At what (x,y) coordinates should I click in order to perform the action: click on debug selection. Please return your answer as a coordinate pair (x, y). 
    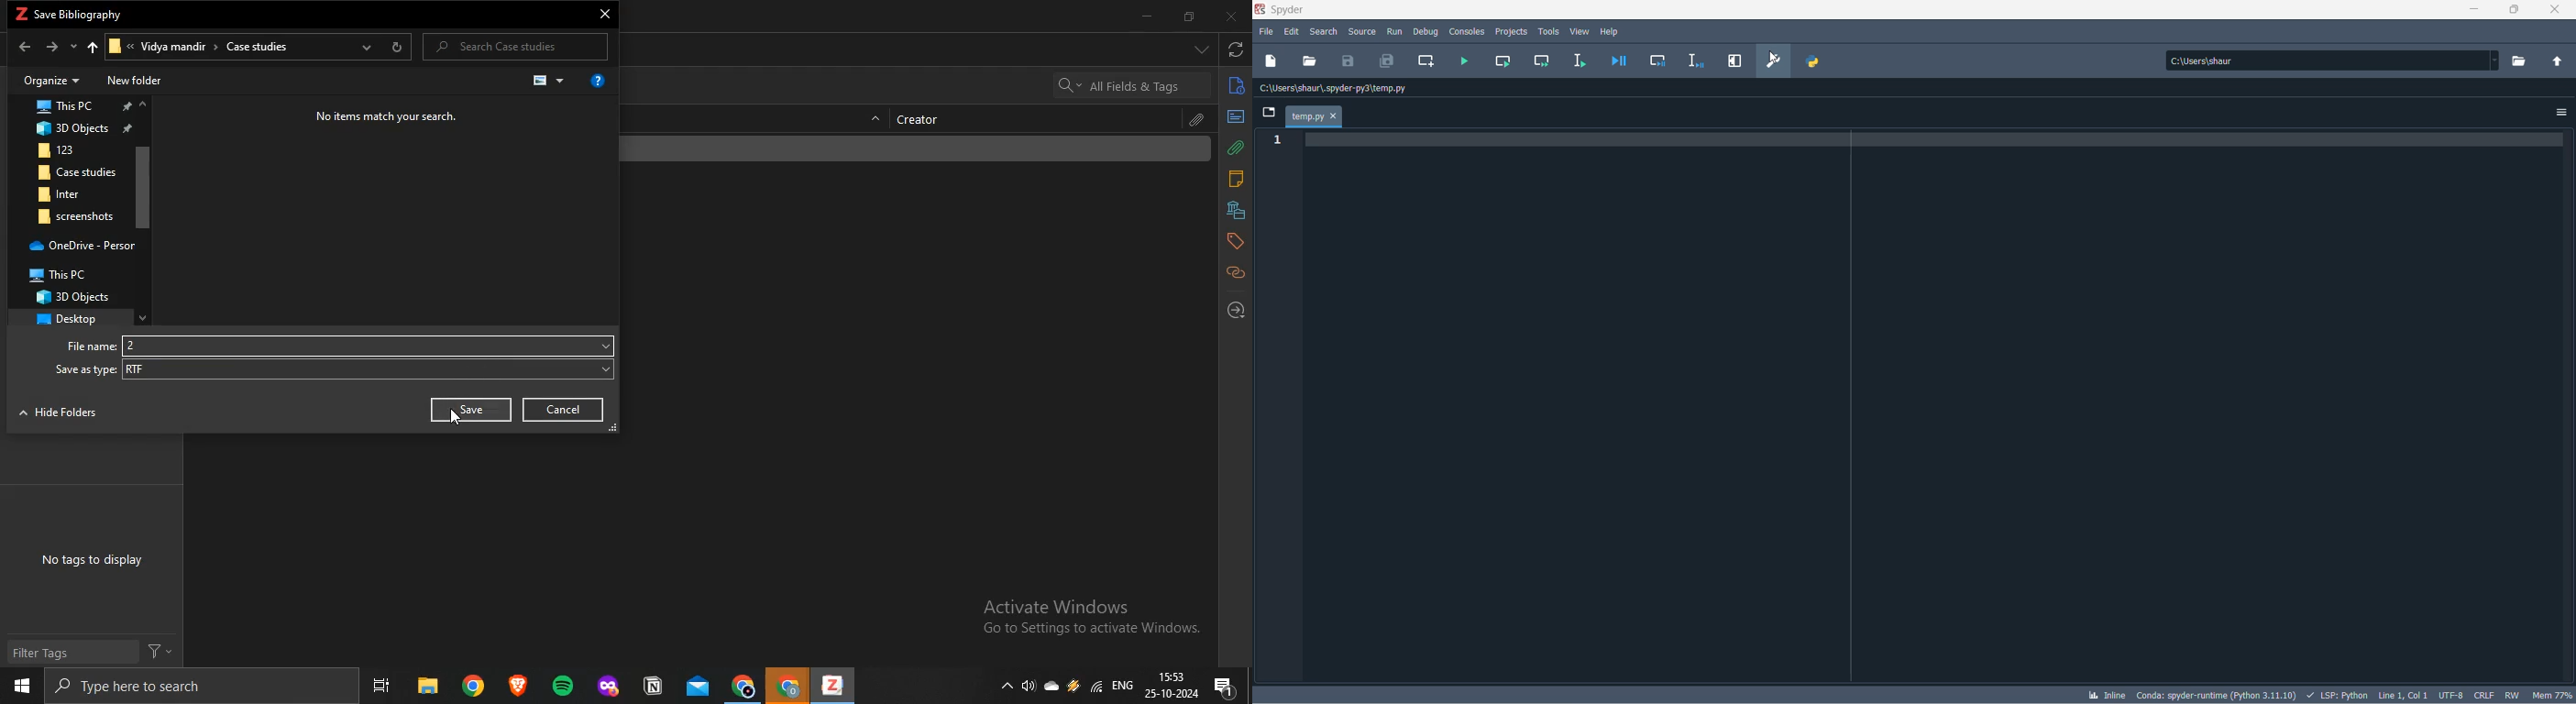
    Looking at the image, I should click on (1694, 62).